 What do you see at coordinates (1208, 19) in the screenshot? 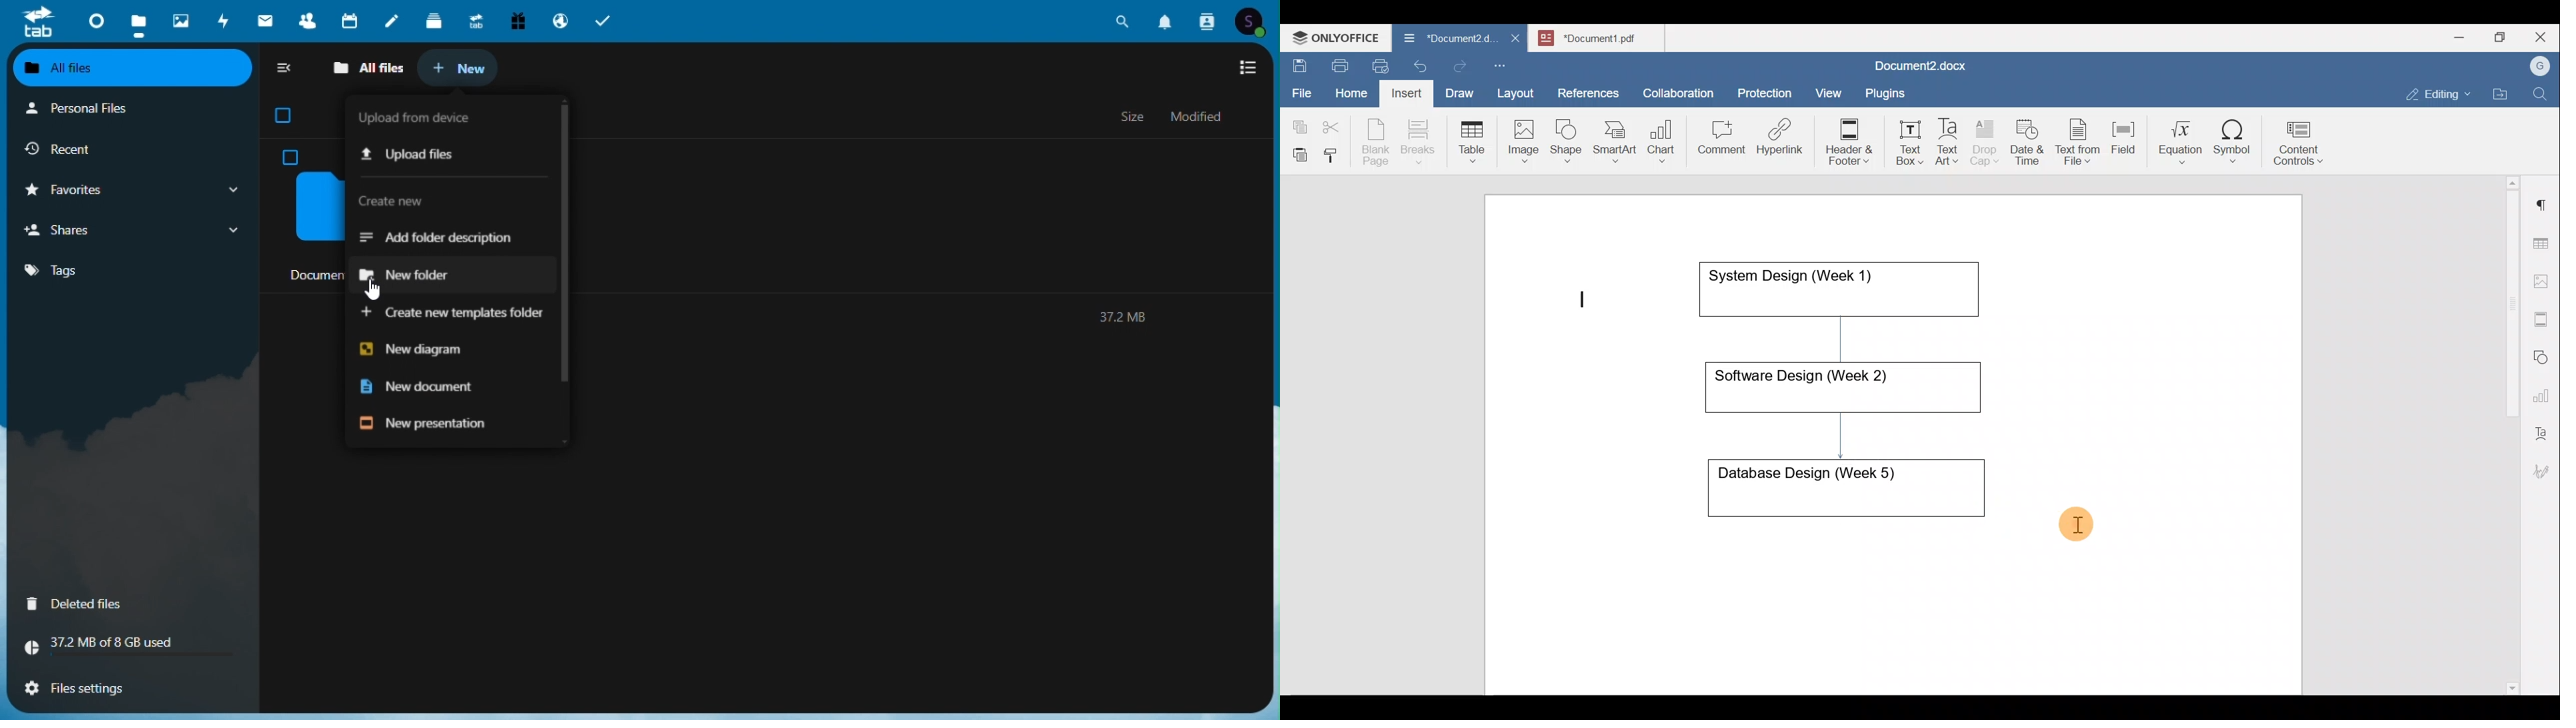
I see `Contacts` at bounding box center [1208, 19].